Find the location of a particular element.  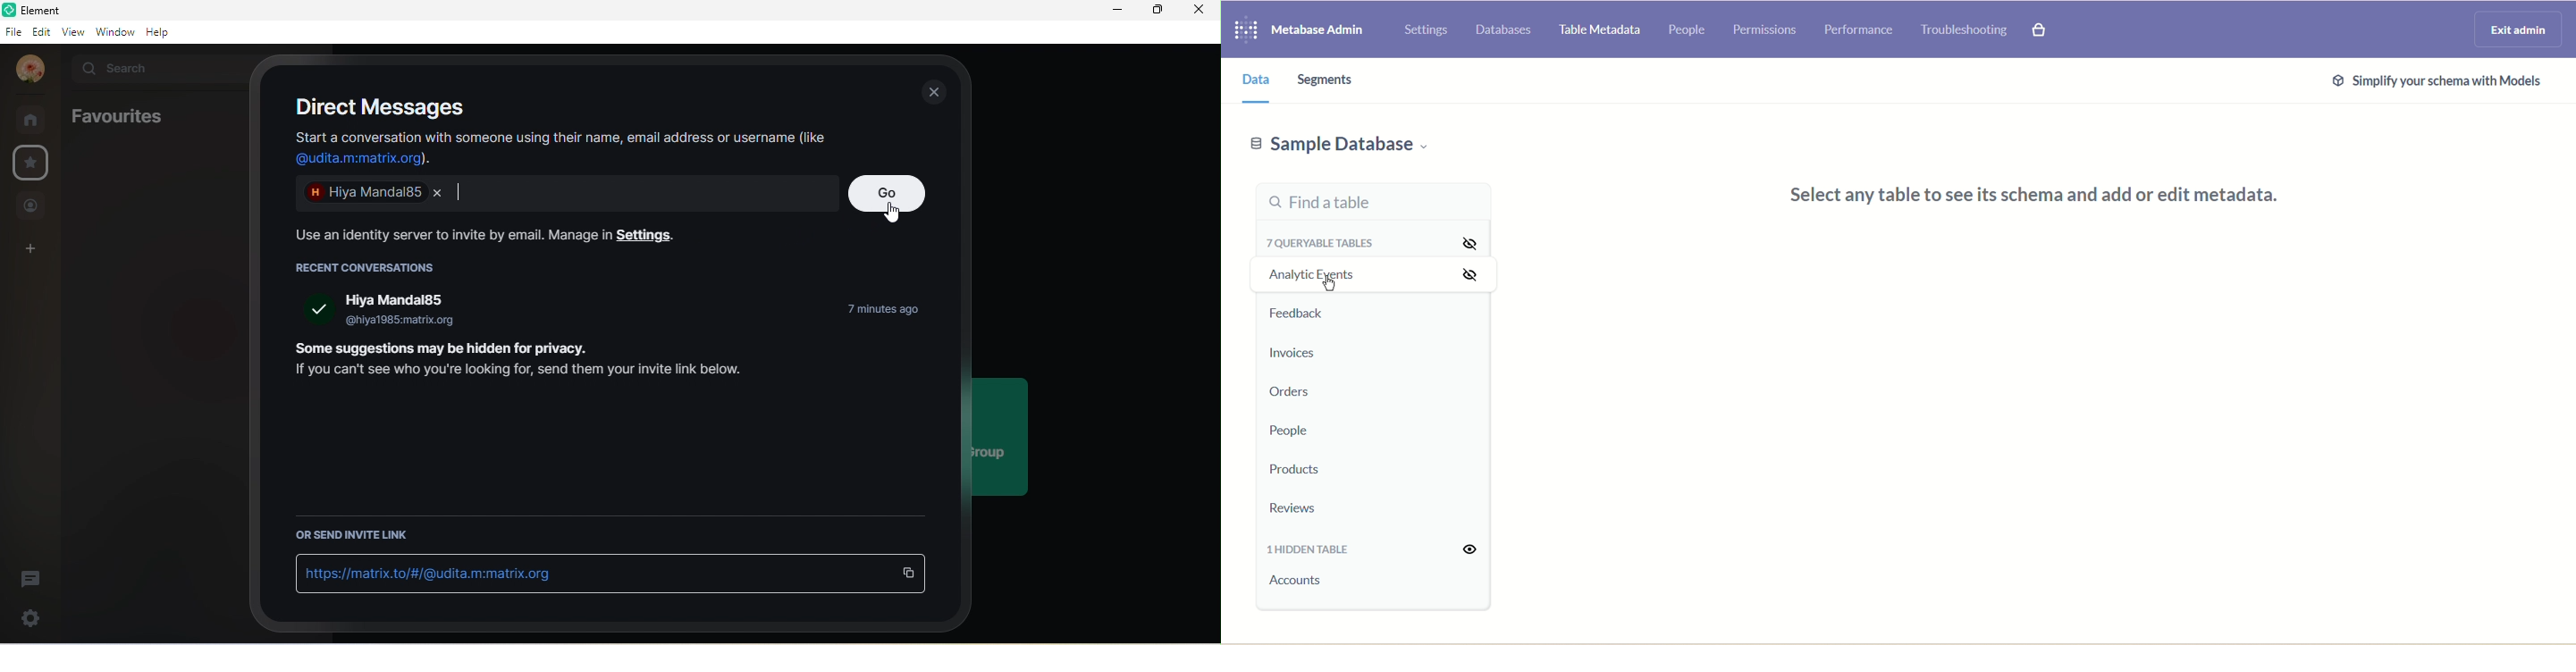

https://matrix.to/#/@udita.m:matrix.org is located at coordinates (433, 573).